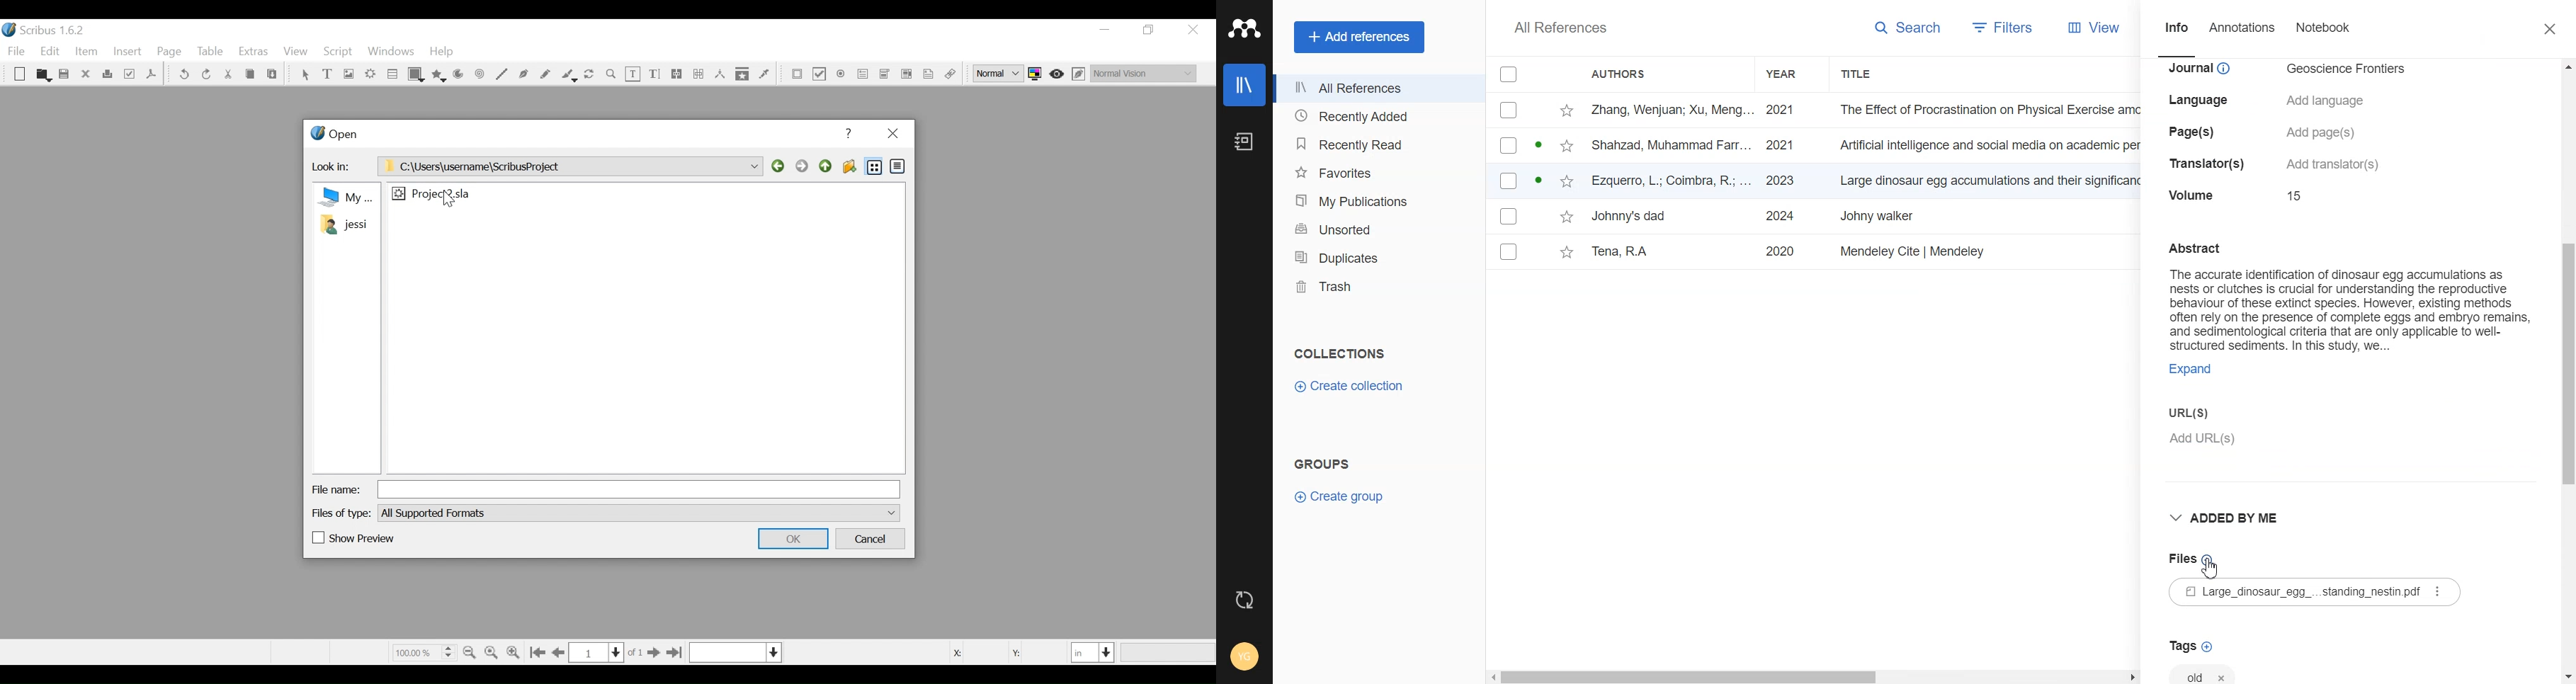  Describe the element at coordinates (459, 75) in the screenshot. I see `Arc` at that location.